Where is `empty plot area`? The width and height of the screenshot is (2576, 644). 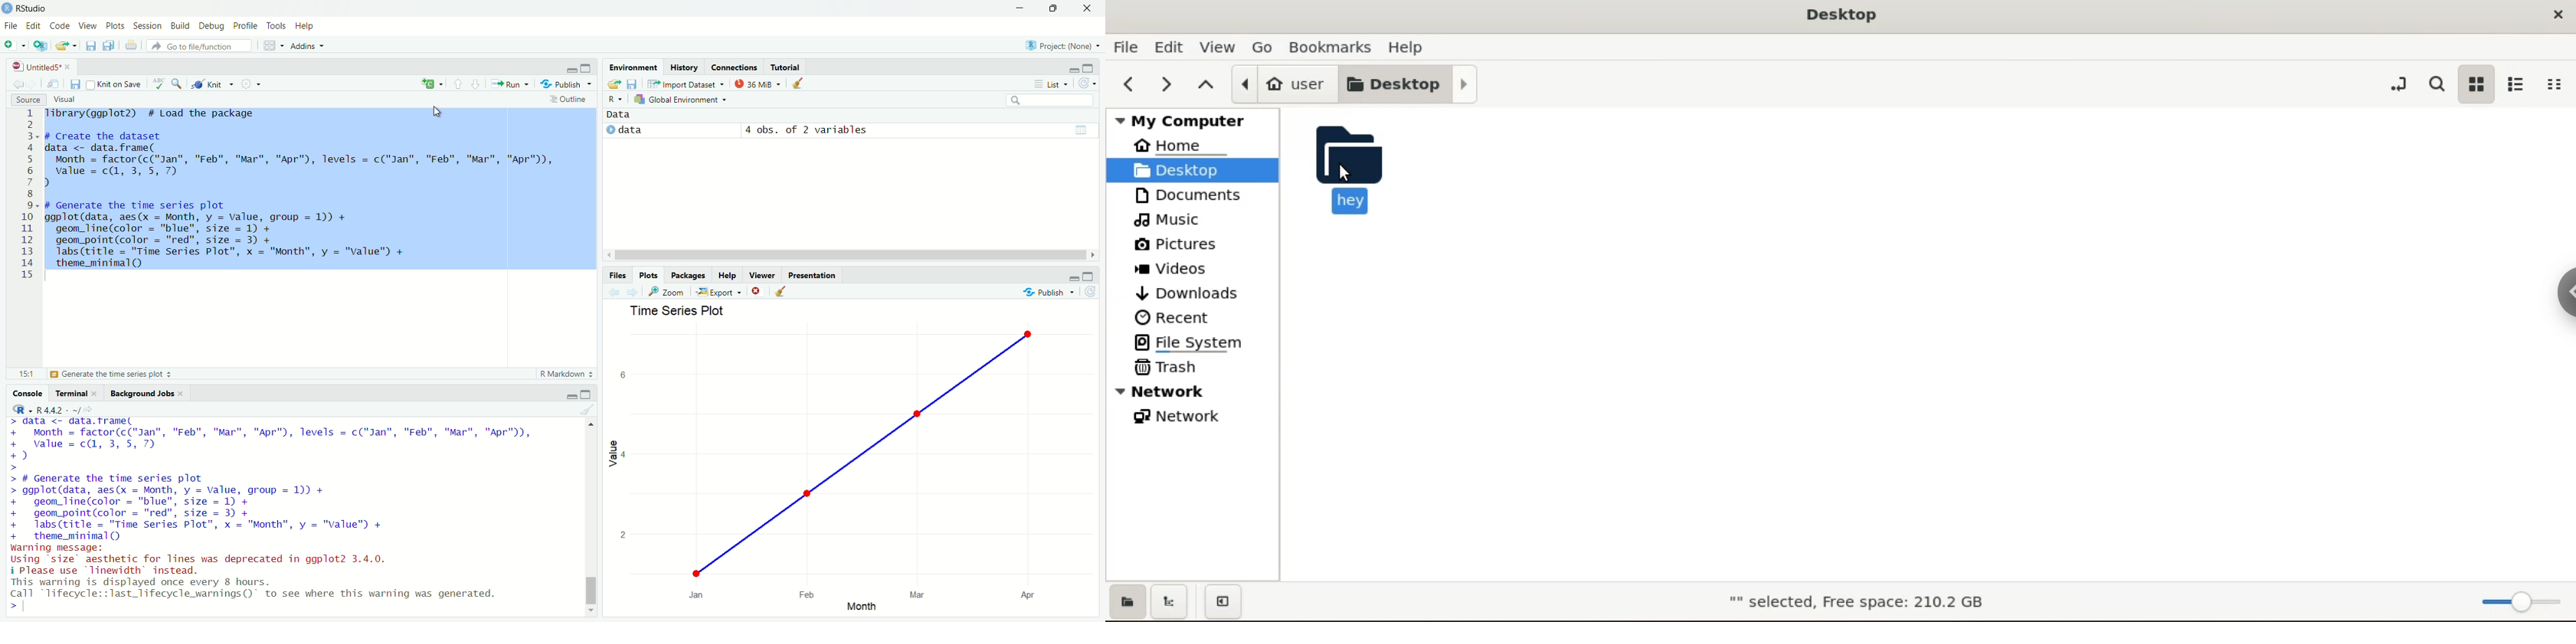
empty plot area is located at coordinates (856, 462).